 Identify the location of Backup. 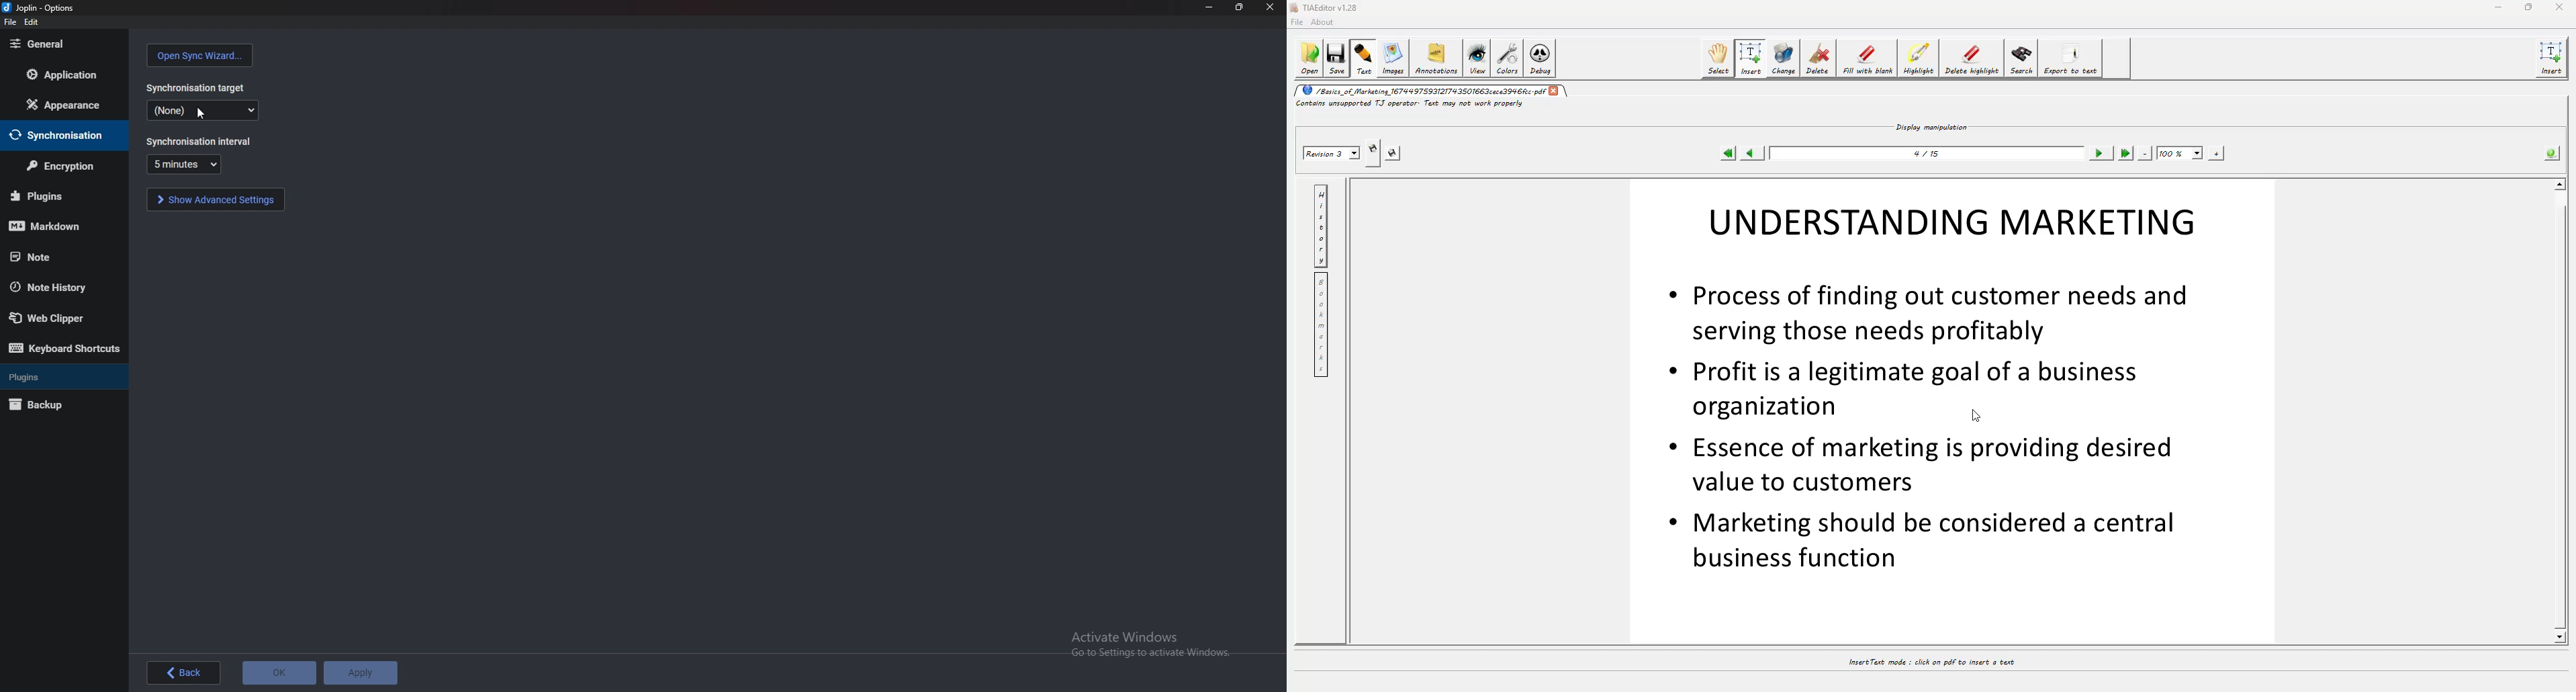
(61, 404).